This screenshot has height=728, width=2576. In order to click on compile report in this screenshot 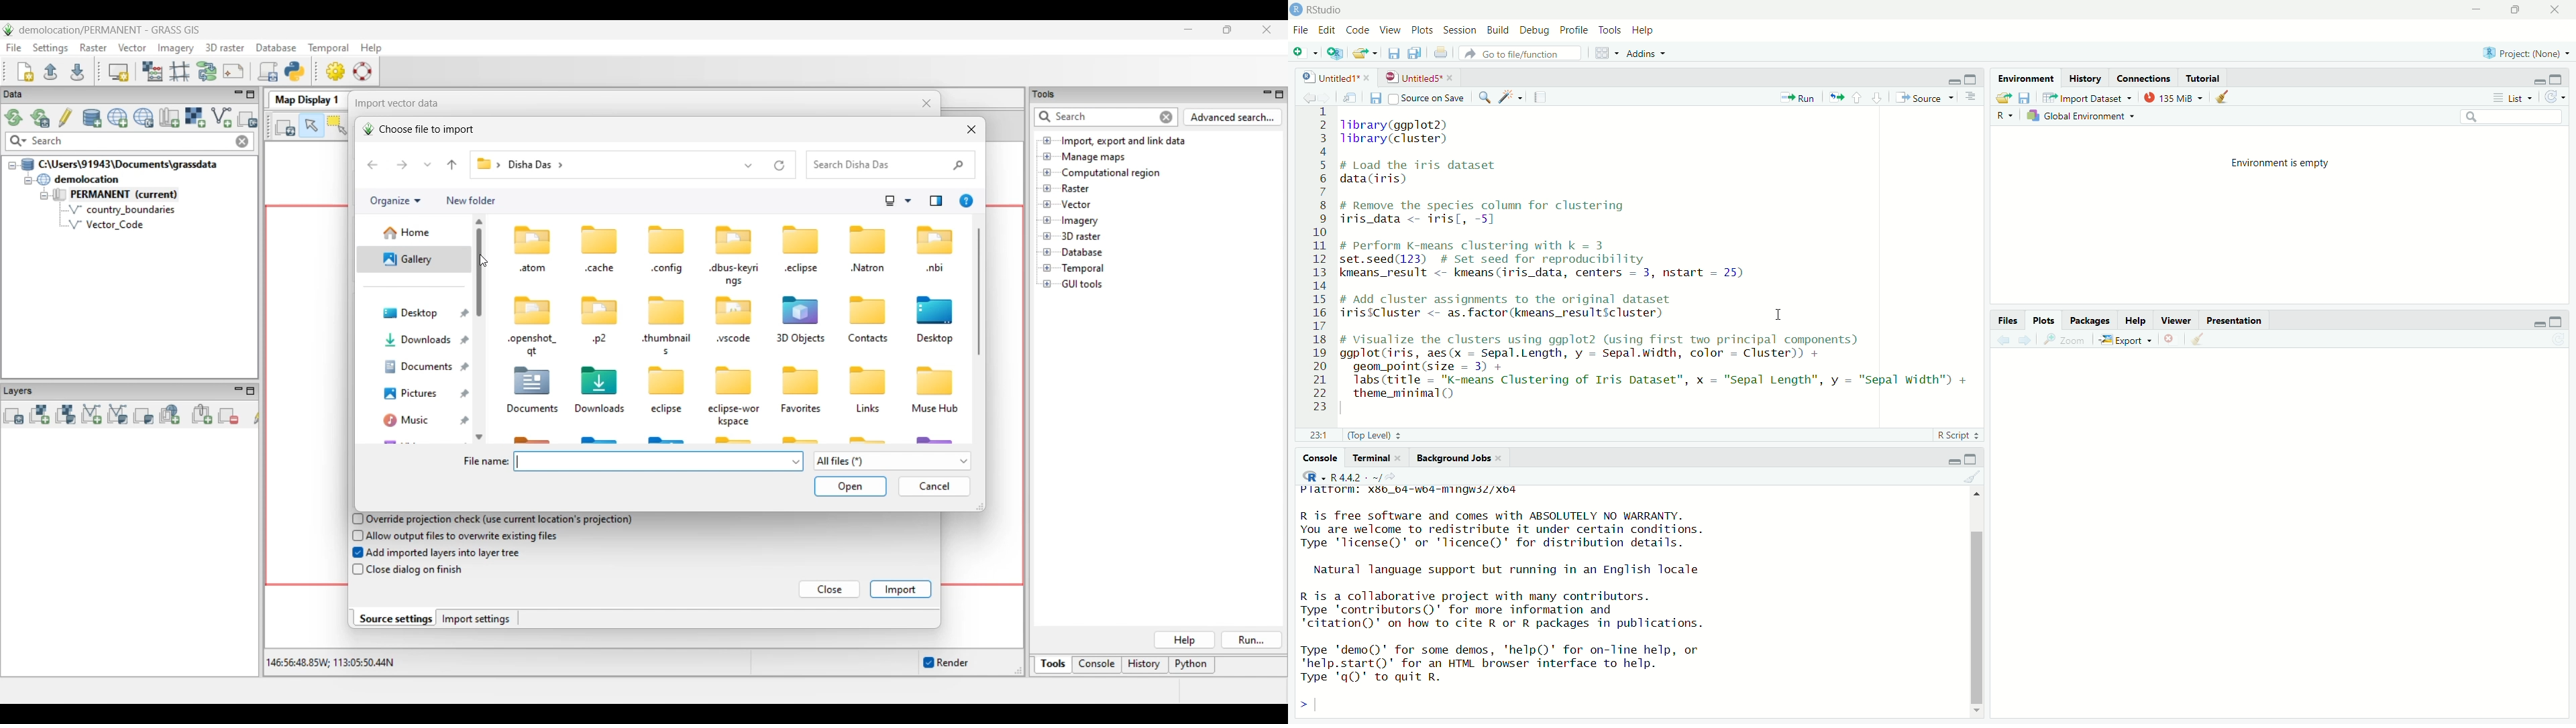, I will do `click(1540, 99)`.